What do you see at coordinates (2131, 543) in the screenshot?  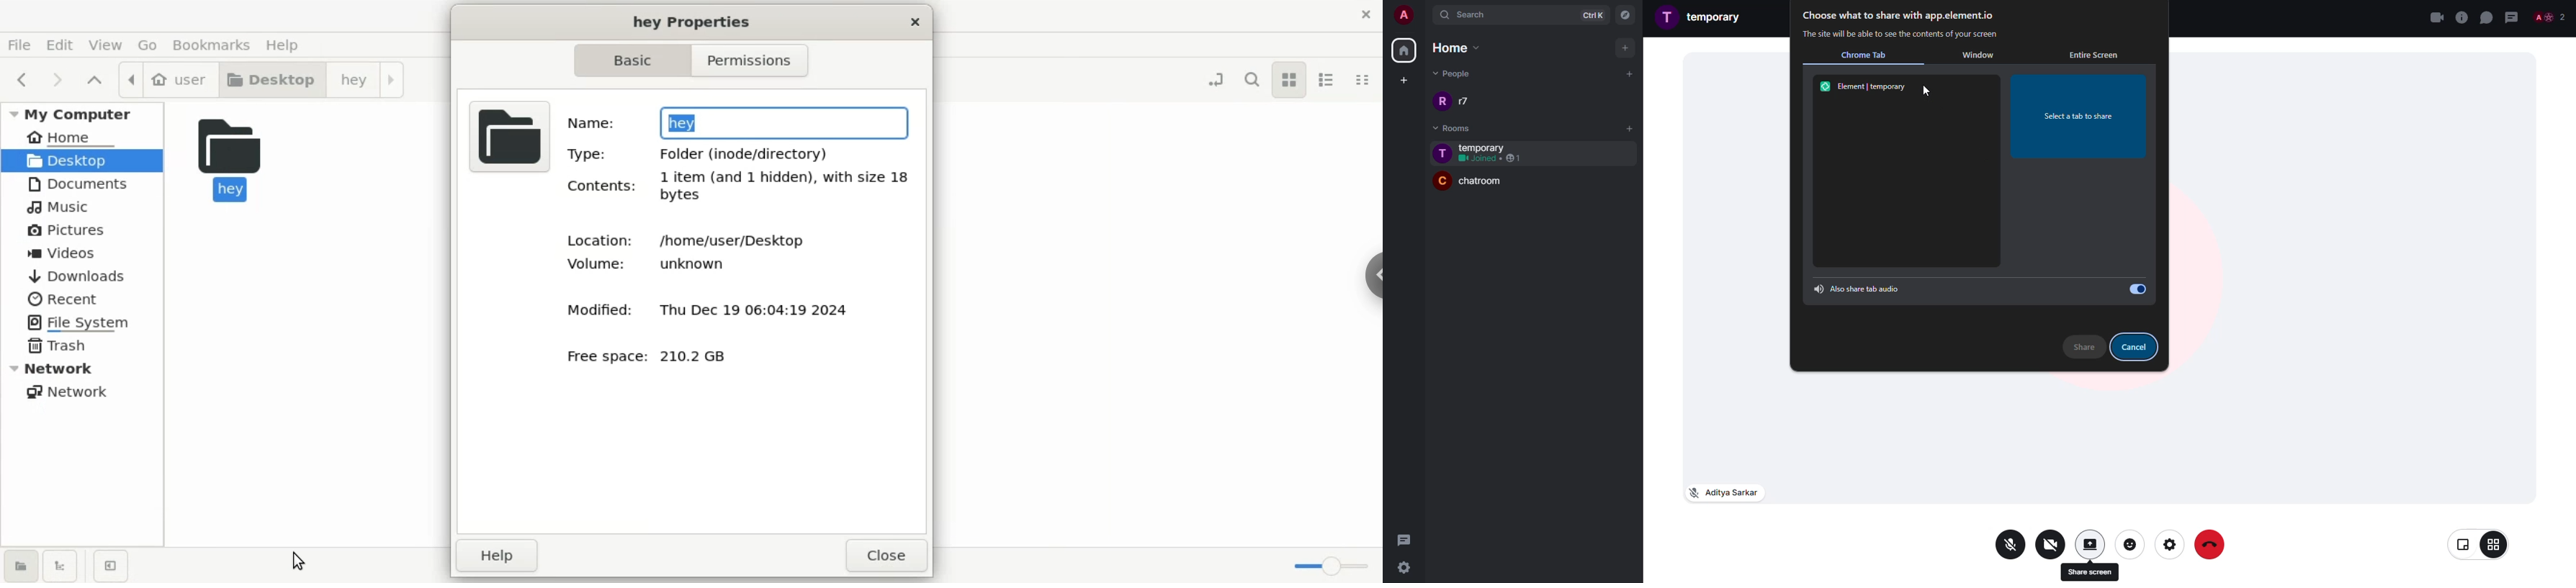 I see `reaction` at bounding box center [2131, 543].